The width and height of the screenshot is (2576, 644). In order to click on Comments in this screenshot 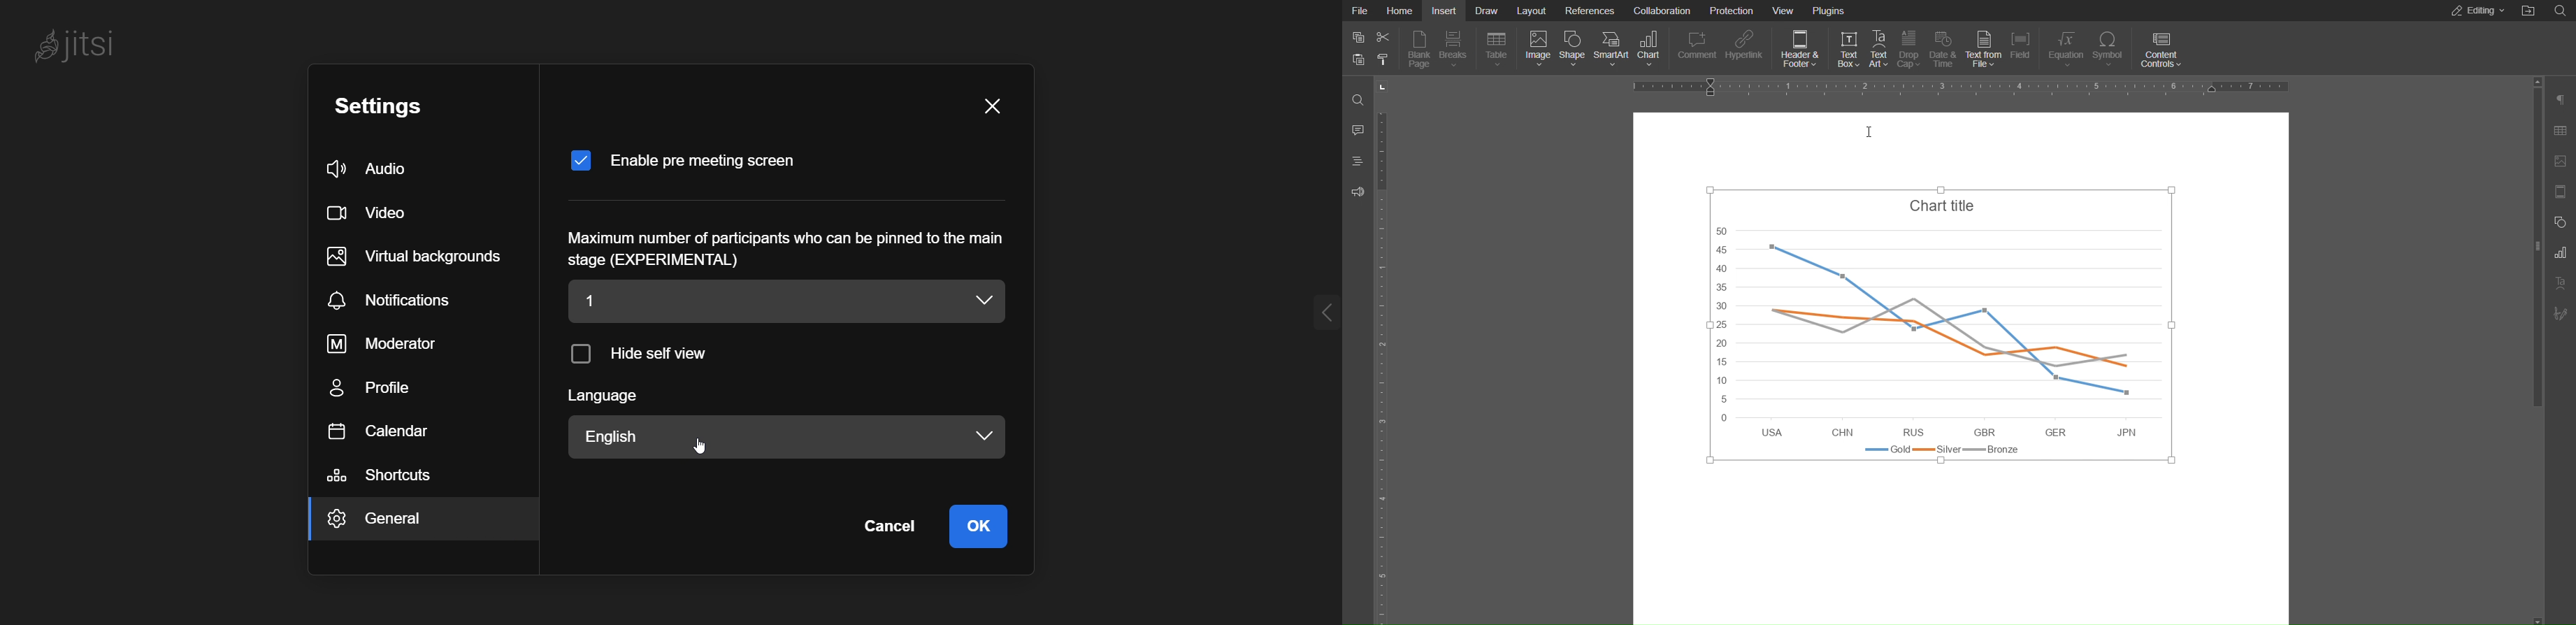, I will do `click(1356, 132)`.